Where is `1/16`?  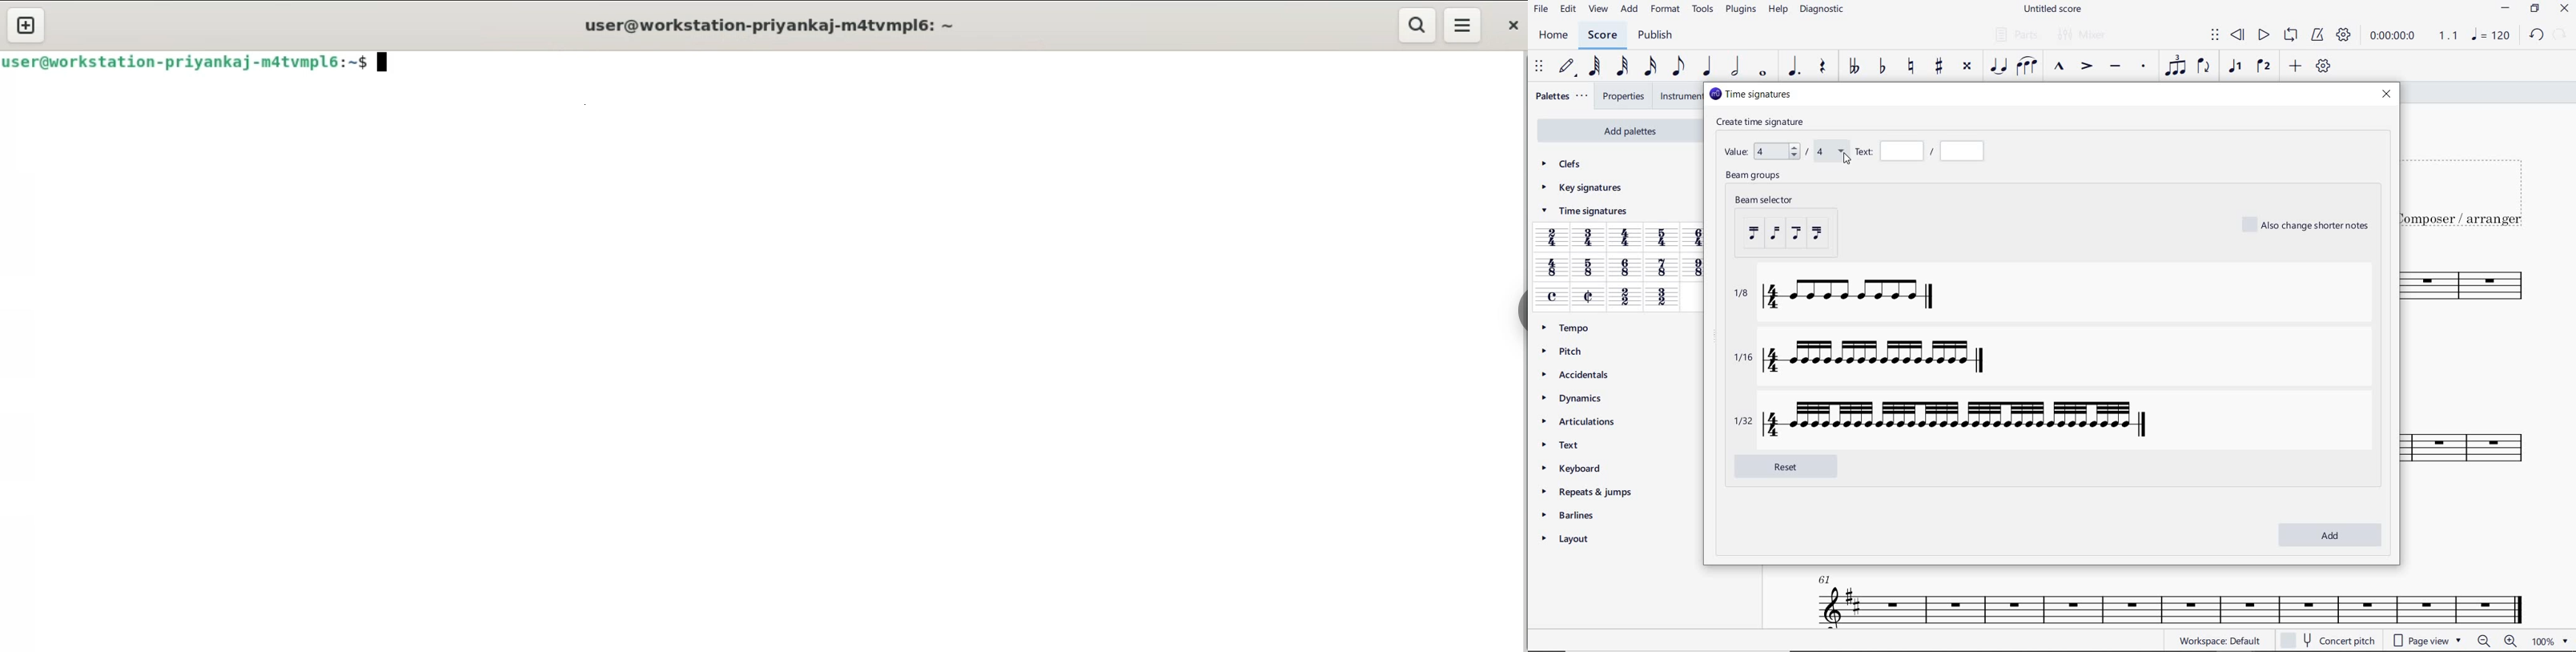 1/16 is located at coordinates (1880, 358).